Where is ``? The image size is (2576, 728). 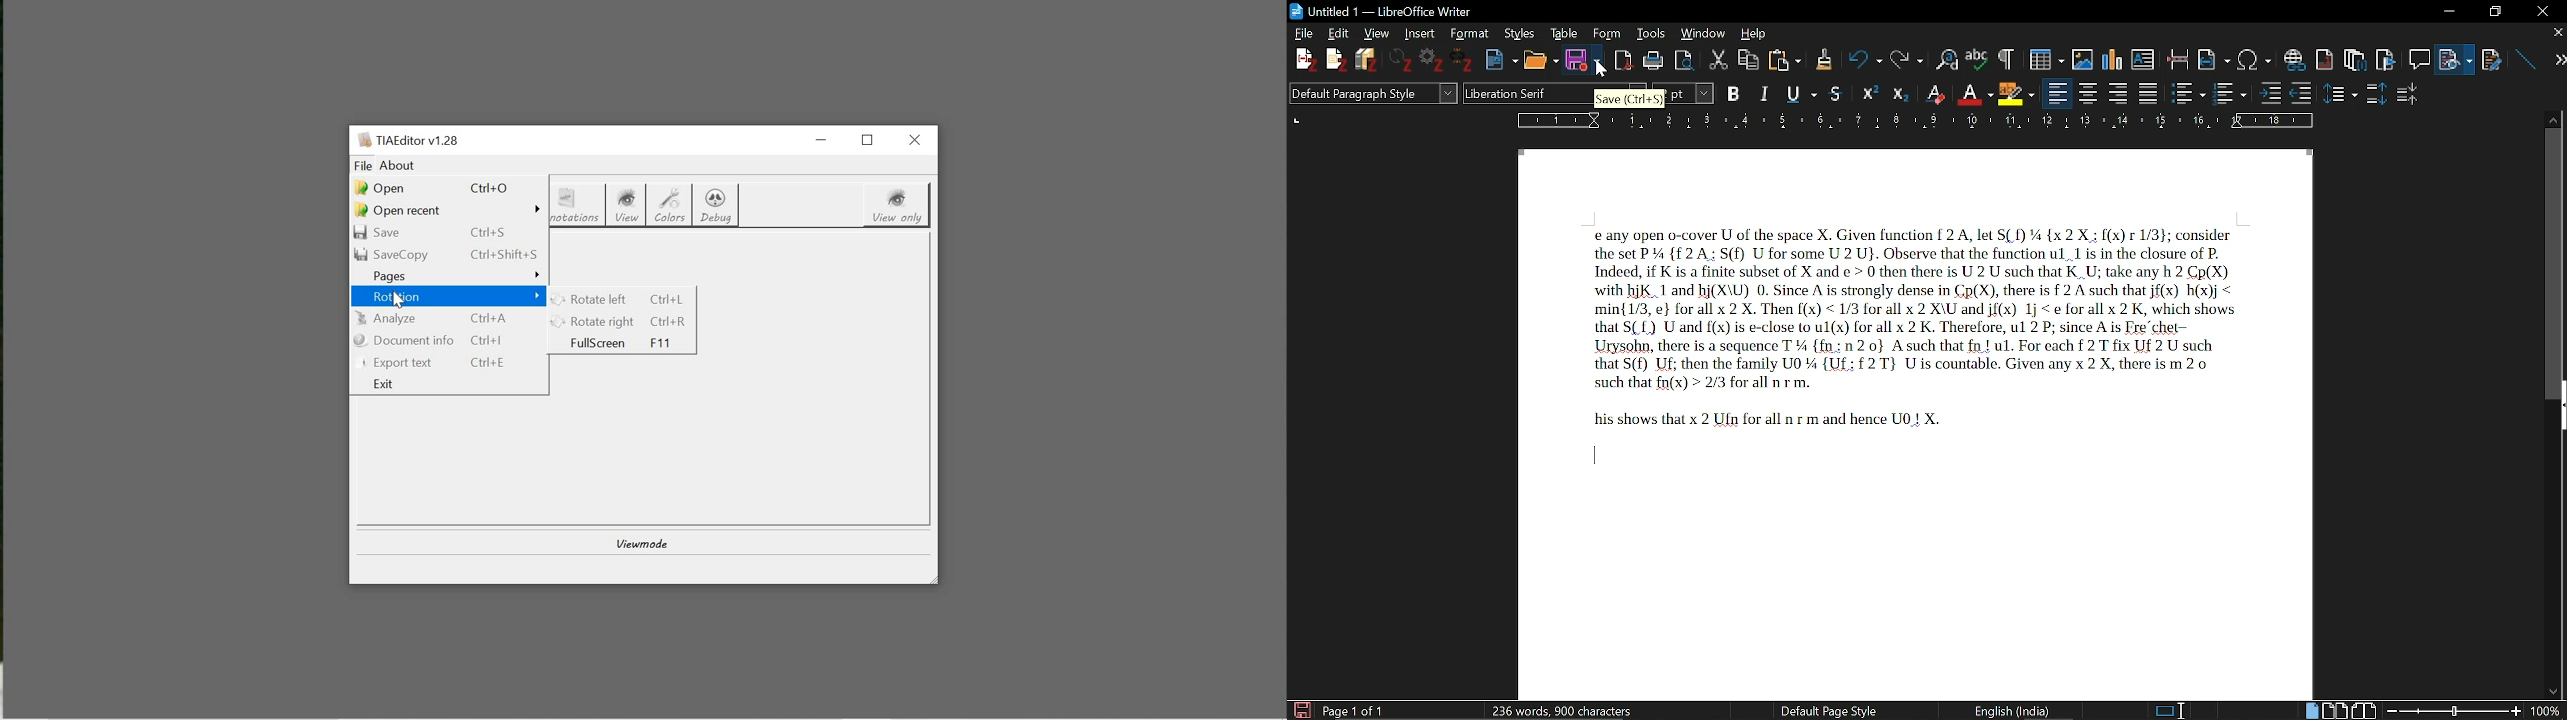  is located at coordinates (2270, 92).